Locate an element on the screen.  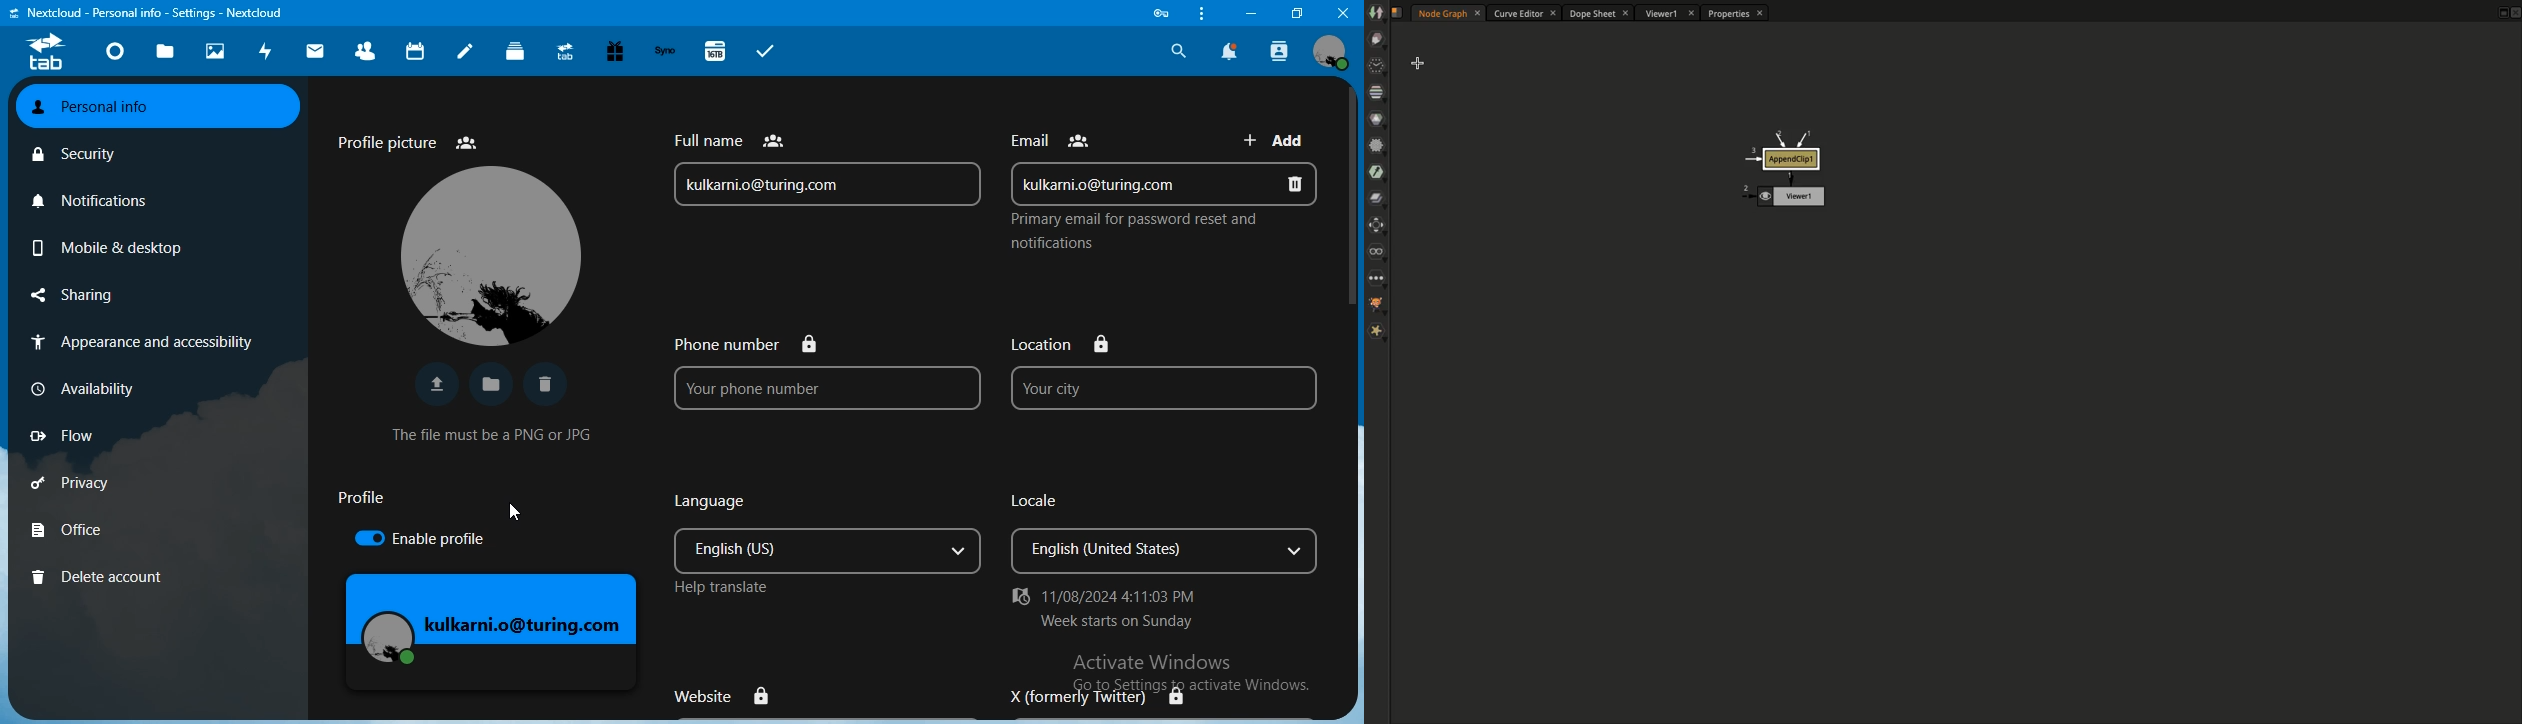
office is located at coordinates (70, 528).